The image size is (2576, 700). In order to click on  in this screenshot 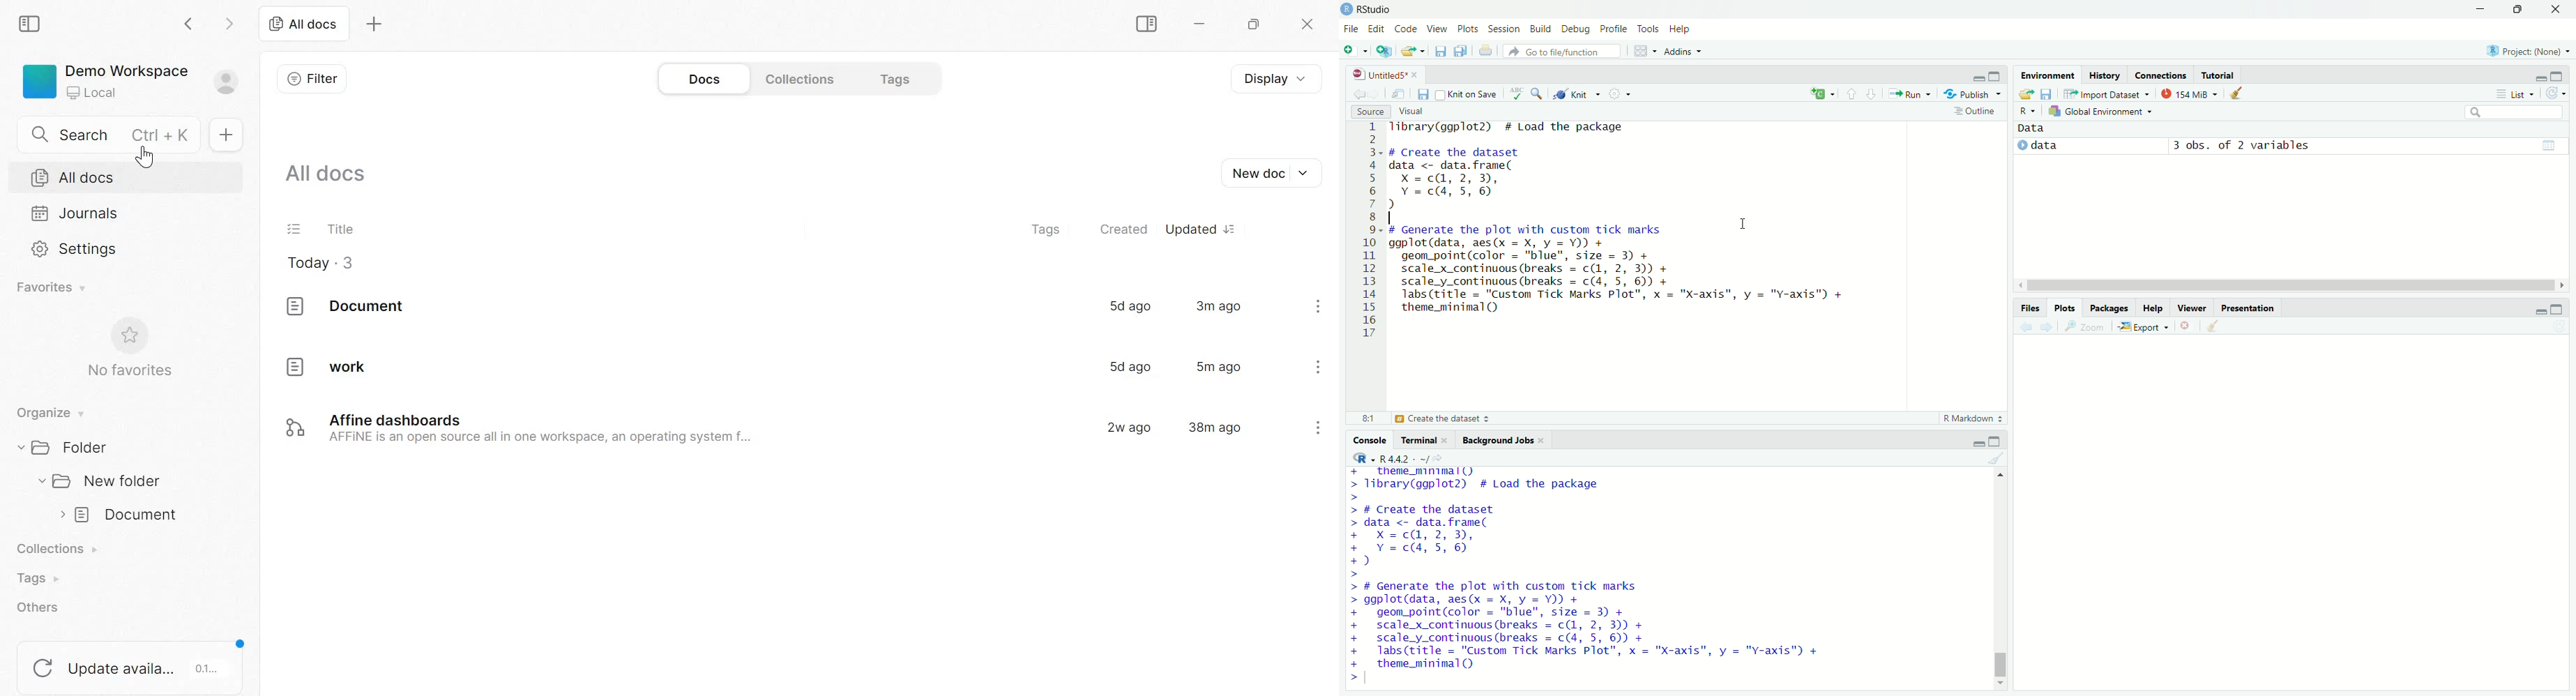, I will do `click(1366, 232)`.